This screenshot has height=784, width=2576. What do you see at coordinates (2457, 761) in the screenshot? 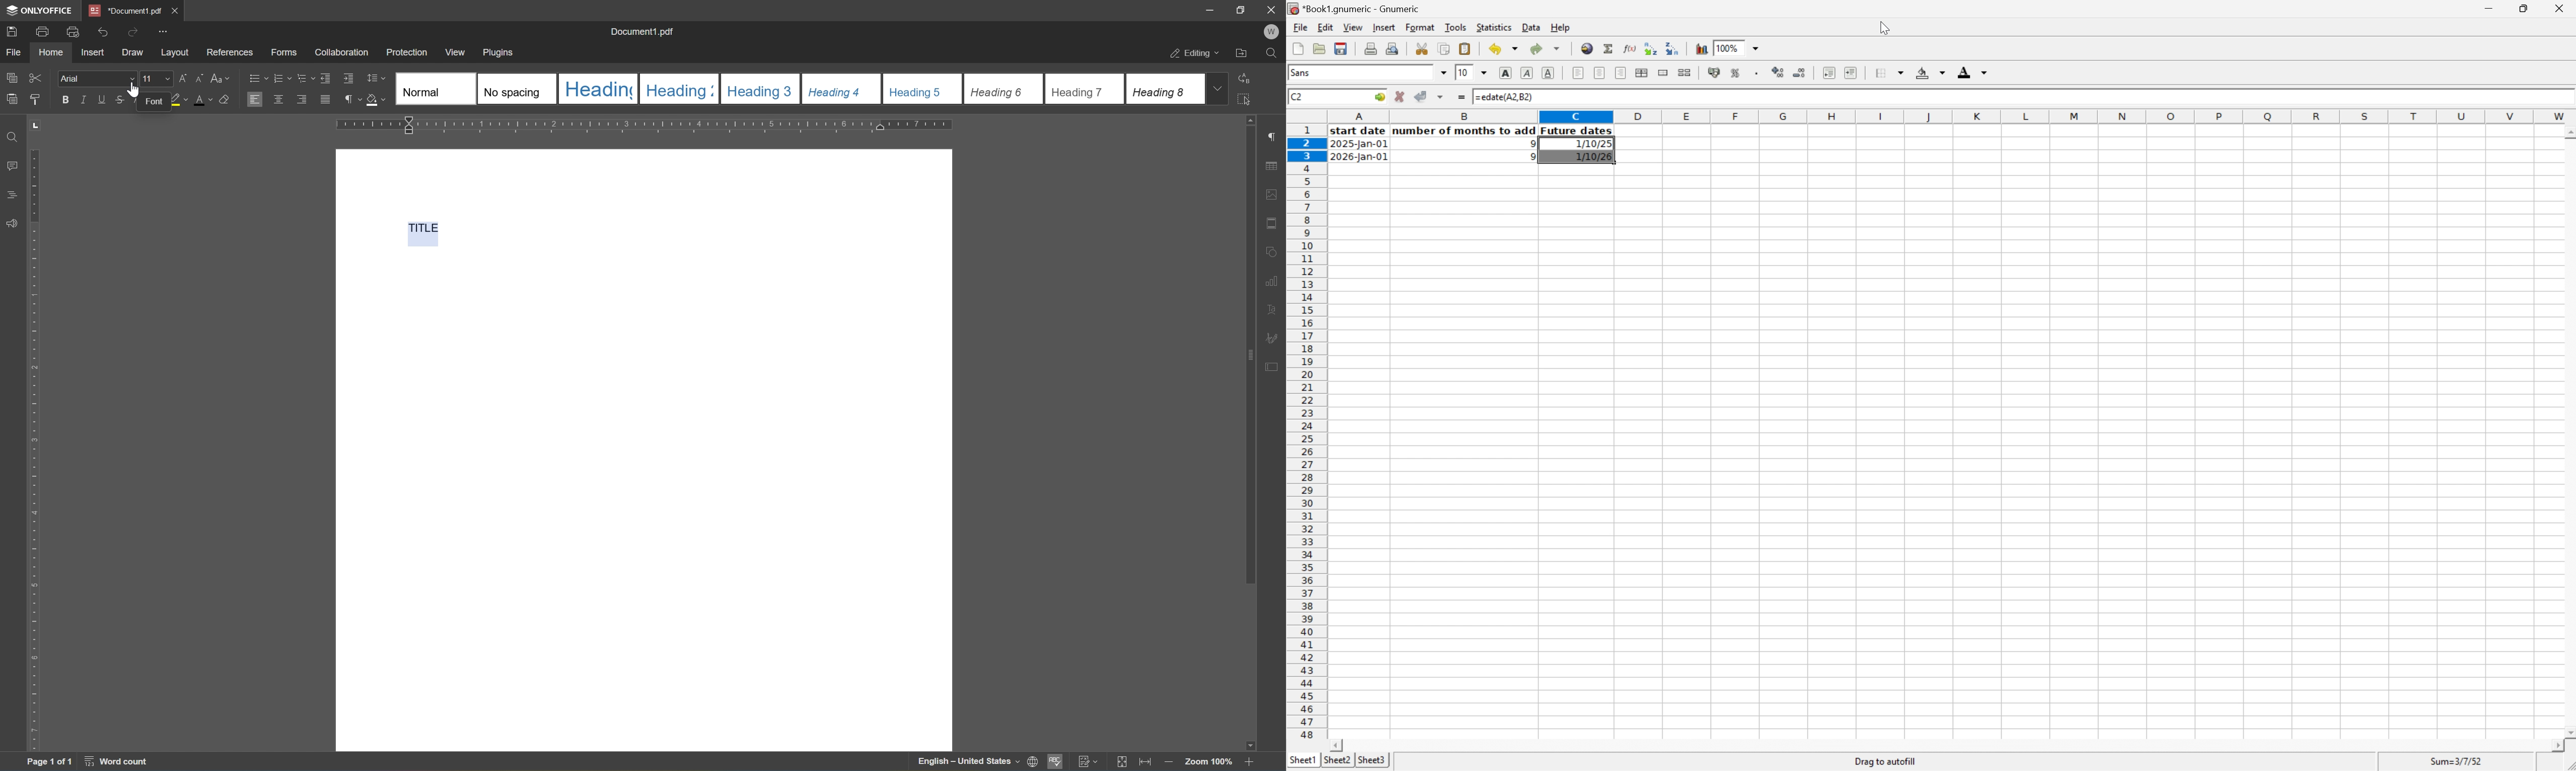
I see `Sum=0` at bounding box center [2457, 761].